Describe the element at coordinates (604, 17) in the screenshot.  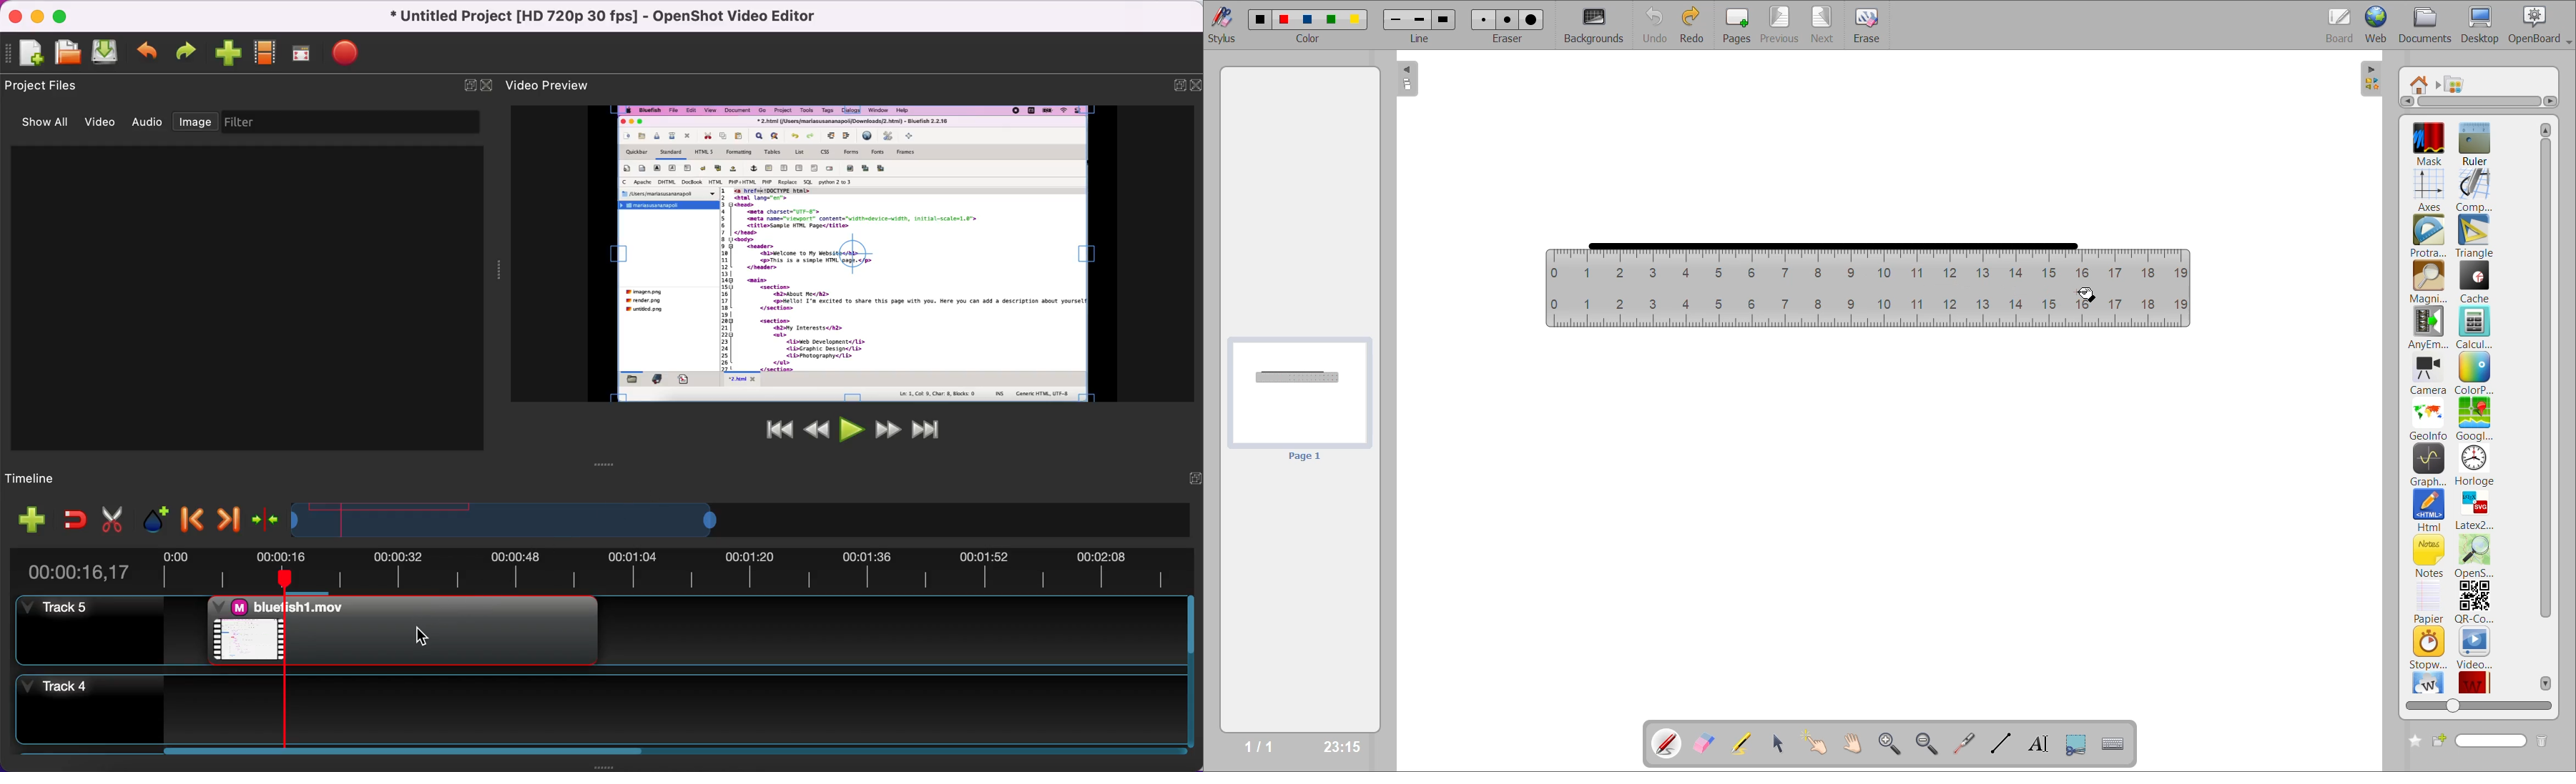
I see `title - Untitled Project [HD 720p 30 fps] - OpenShot Video Editor` at that location.